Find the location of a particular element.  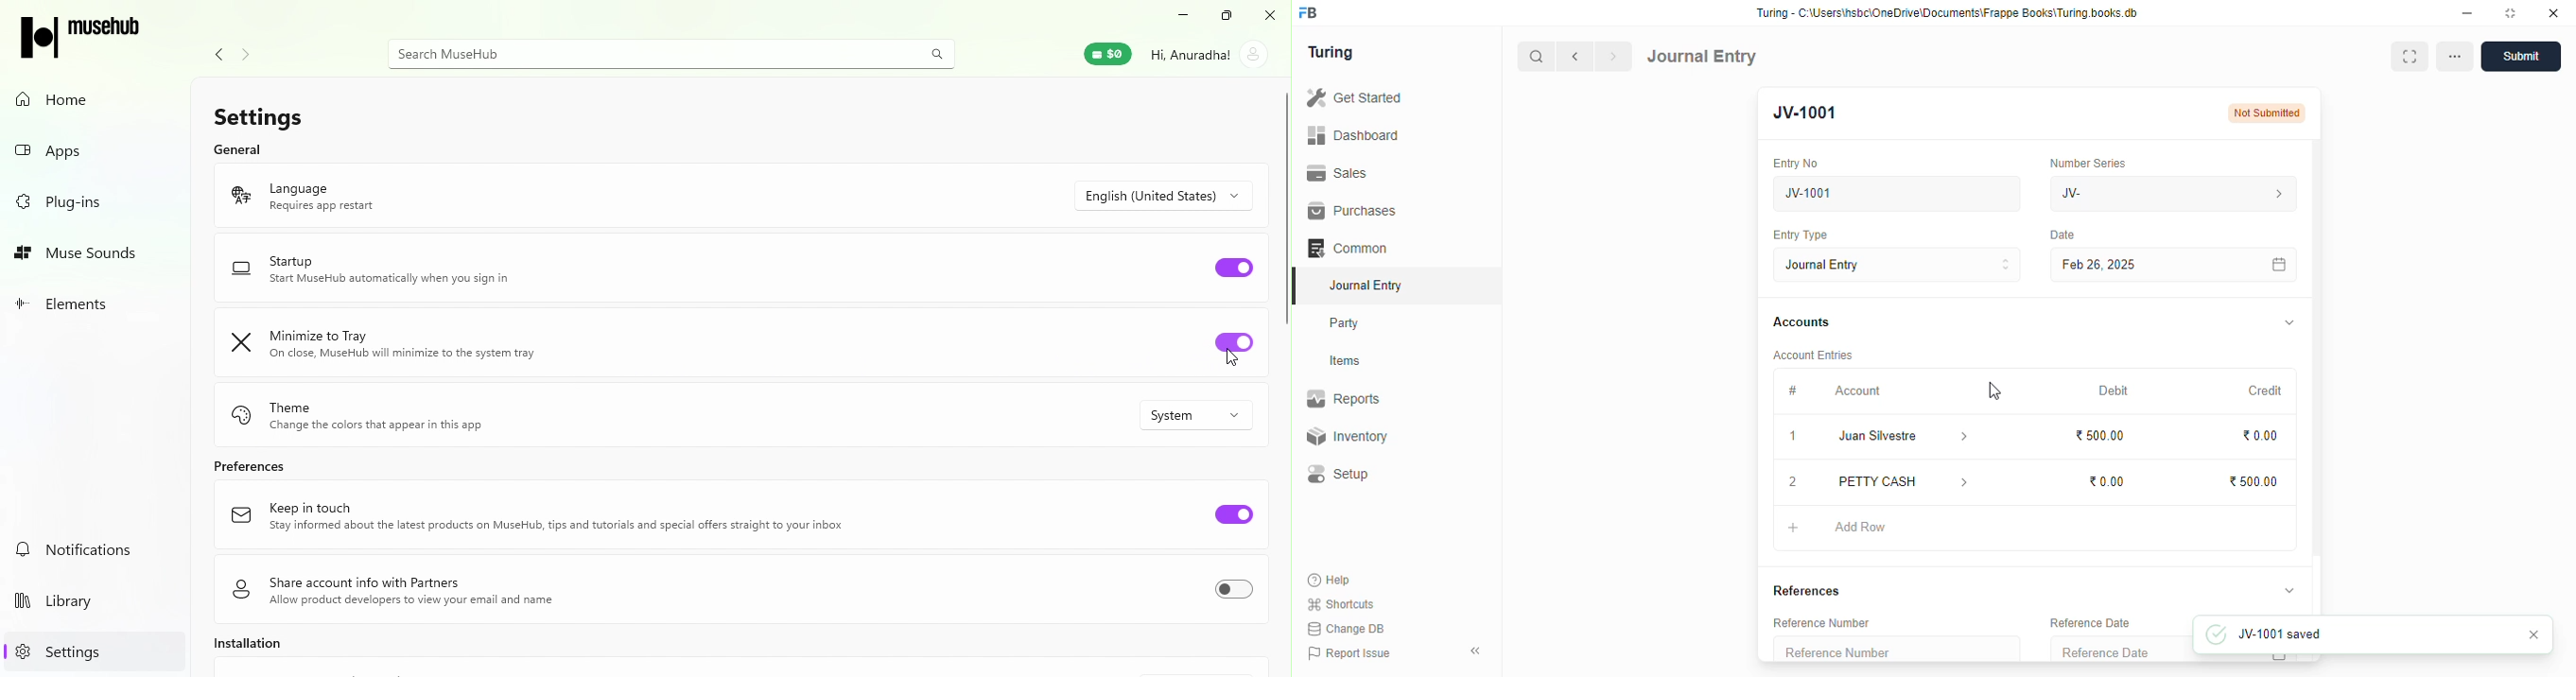

help is located at coordinates (1330, 579).